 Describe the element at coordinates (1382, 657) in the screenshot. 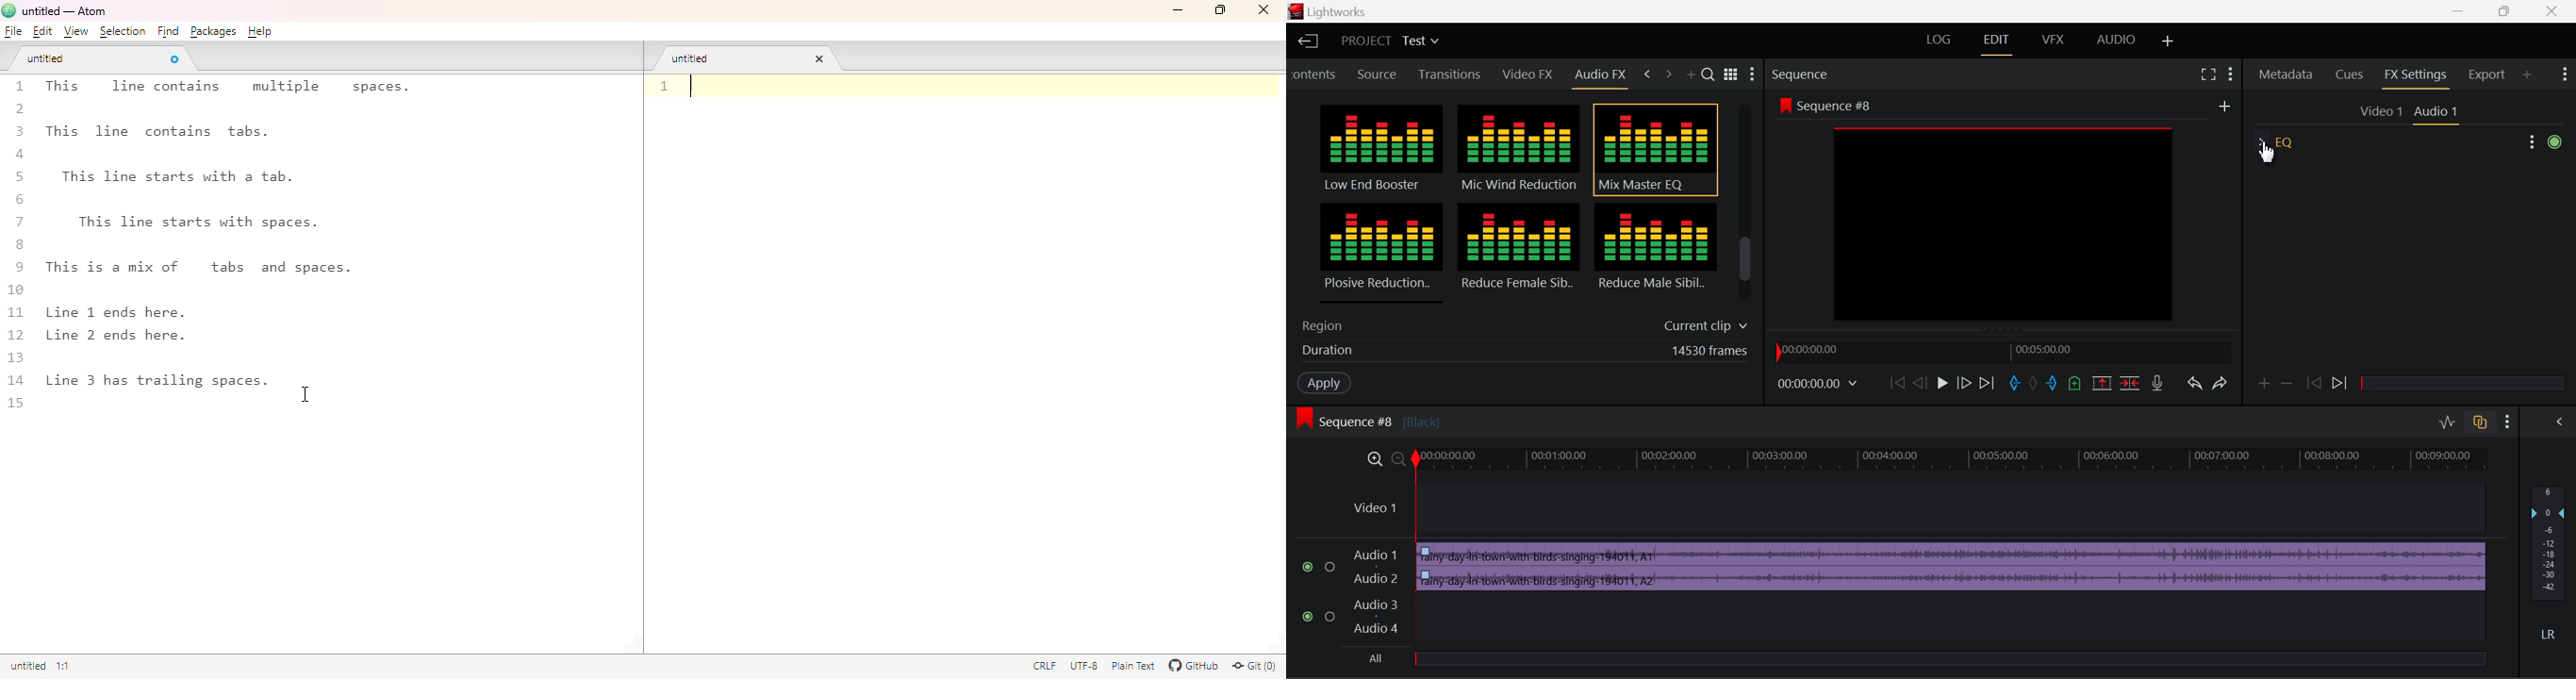

I see `All` at that location.